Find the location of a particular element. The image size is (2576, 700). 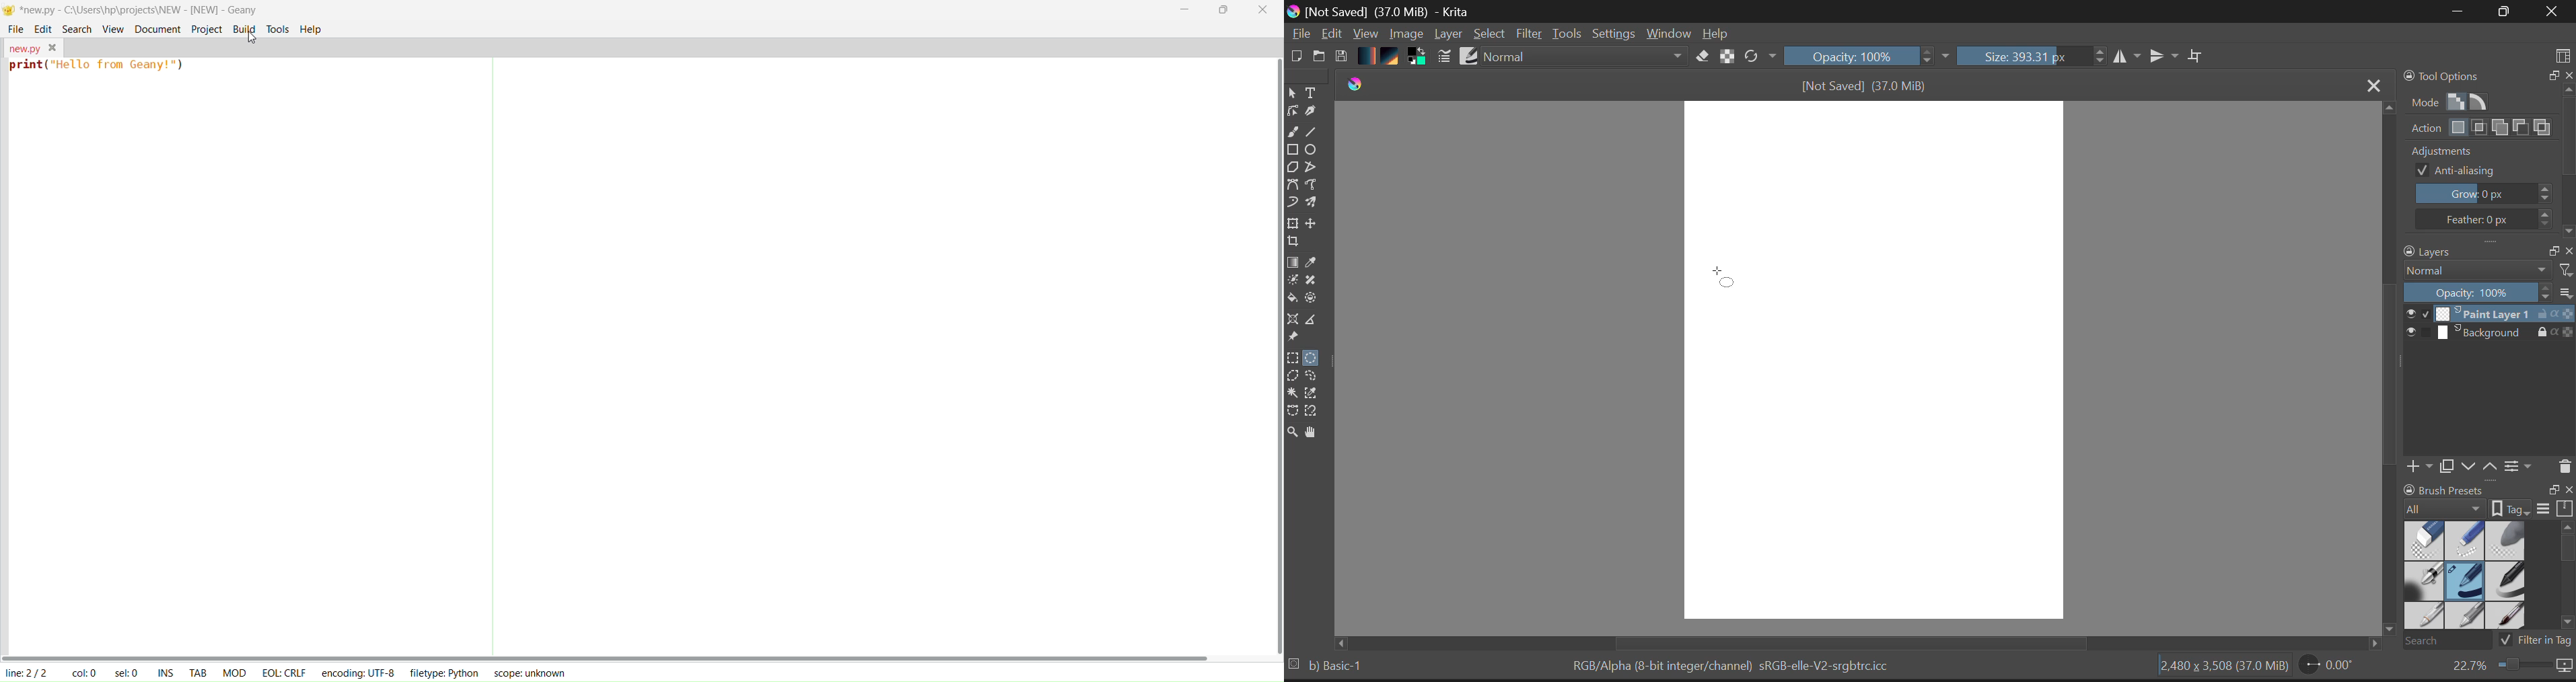

Color Information is located at coordinates (1735, 667).